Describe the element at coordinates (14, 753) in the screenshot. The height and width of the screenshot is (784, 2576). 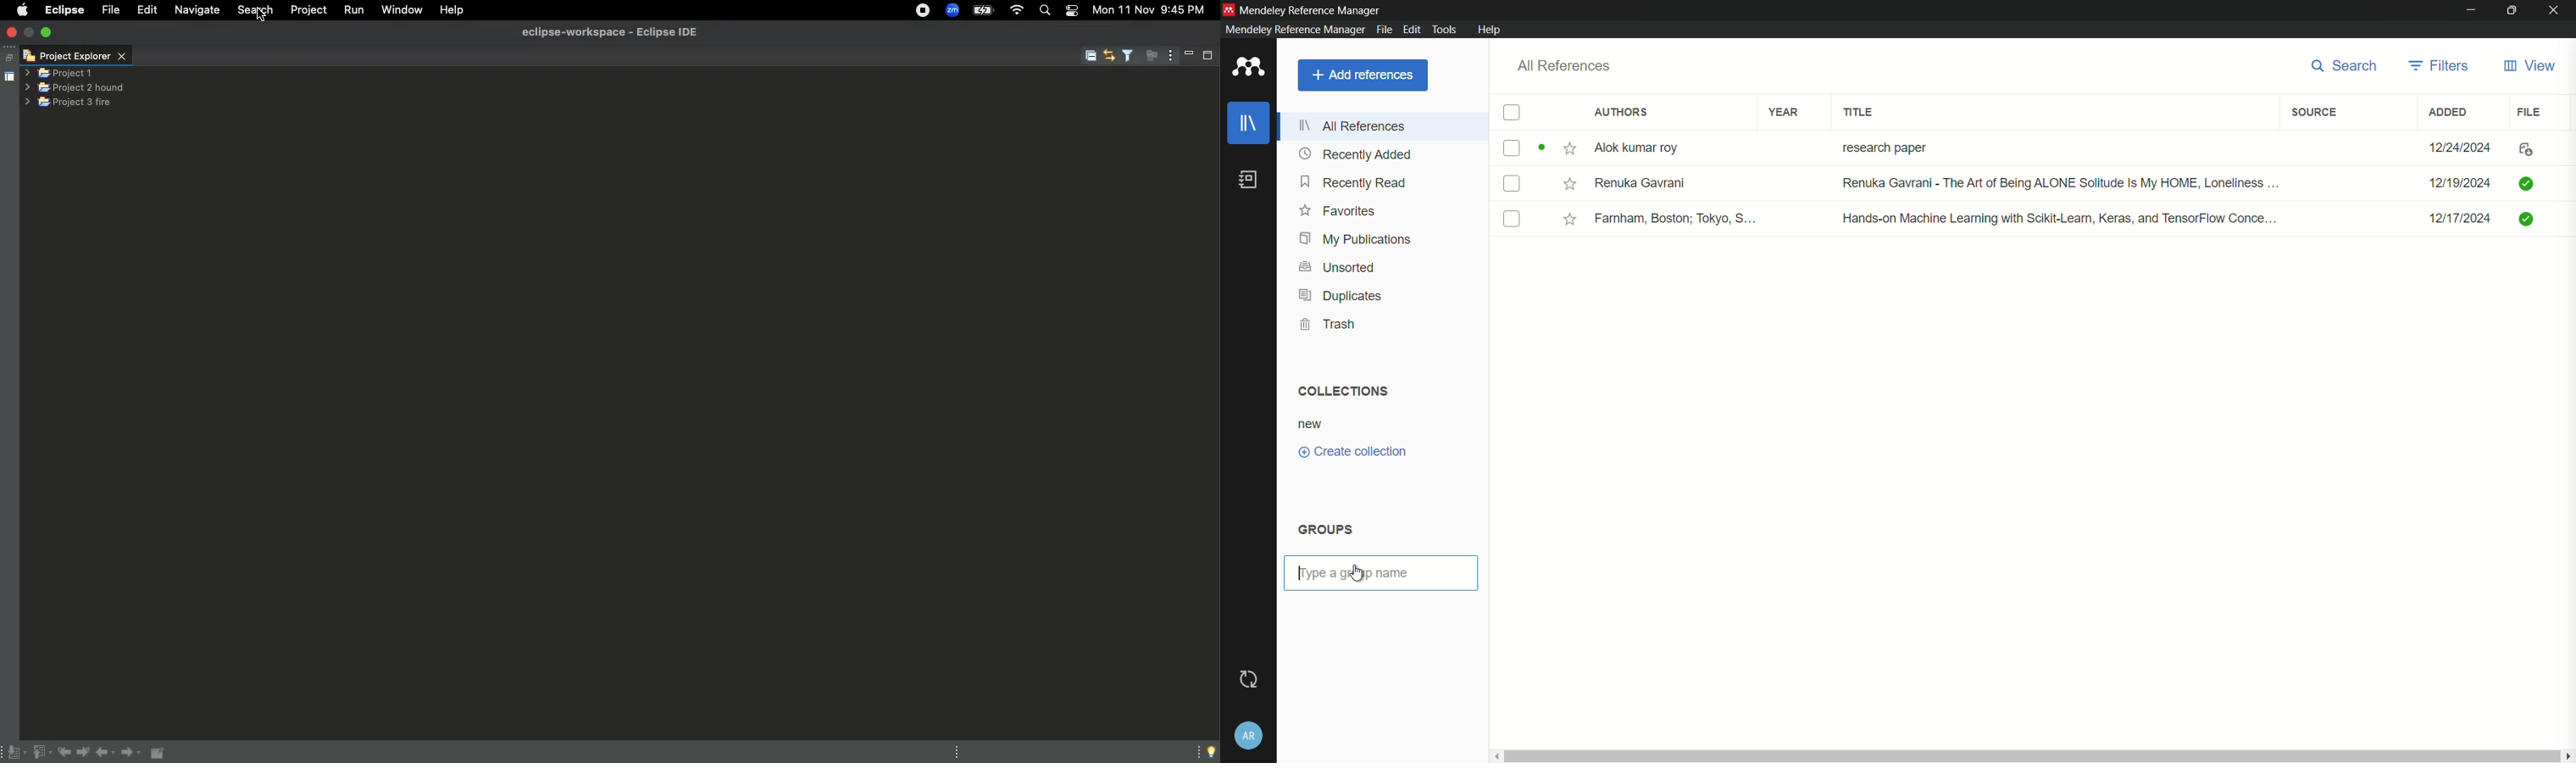
I see `Next annotation` at that location.